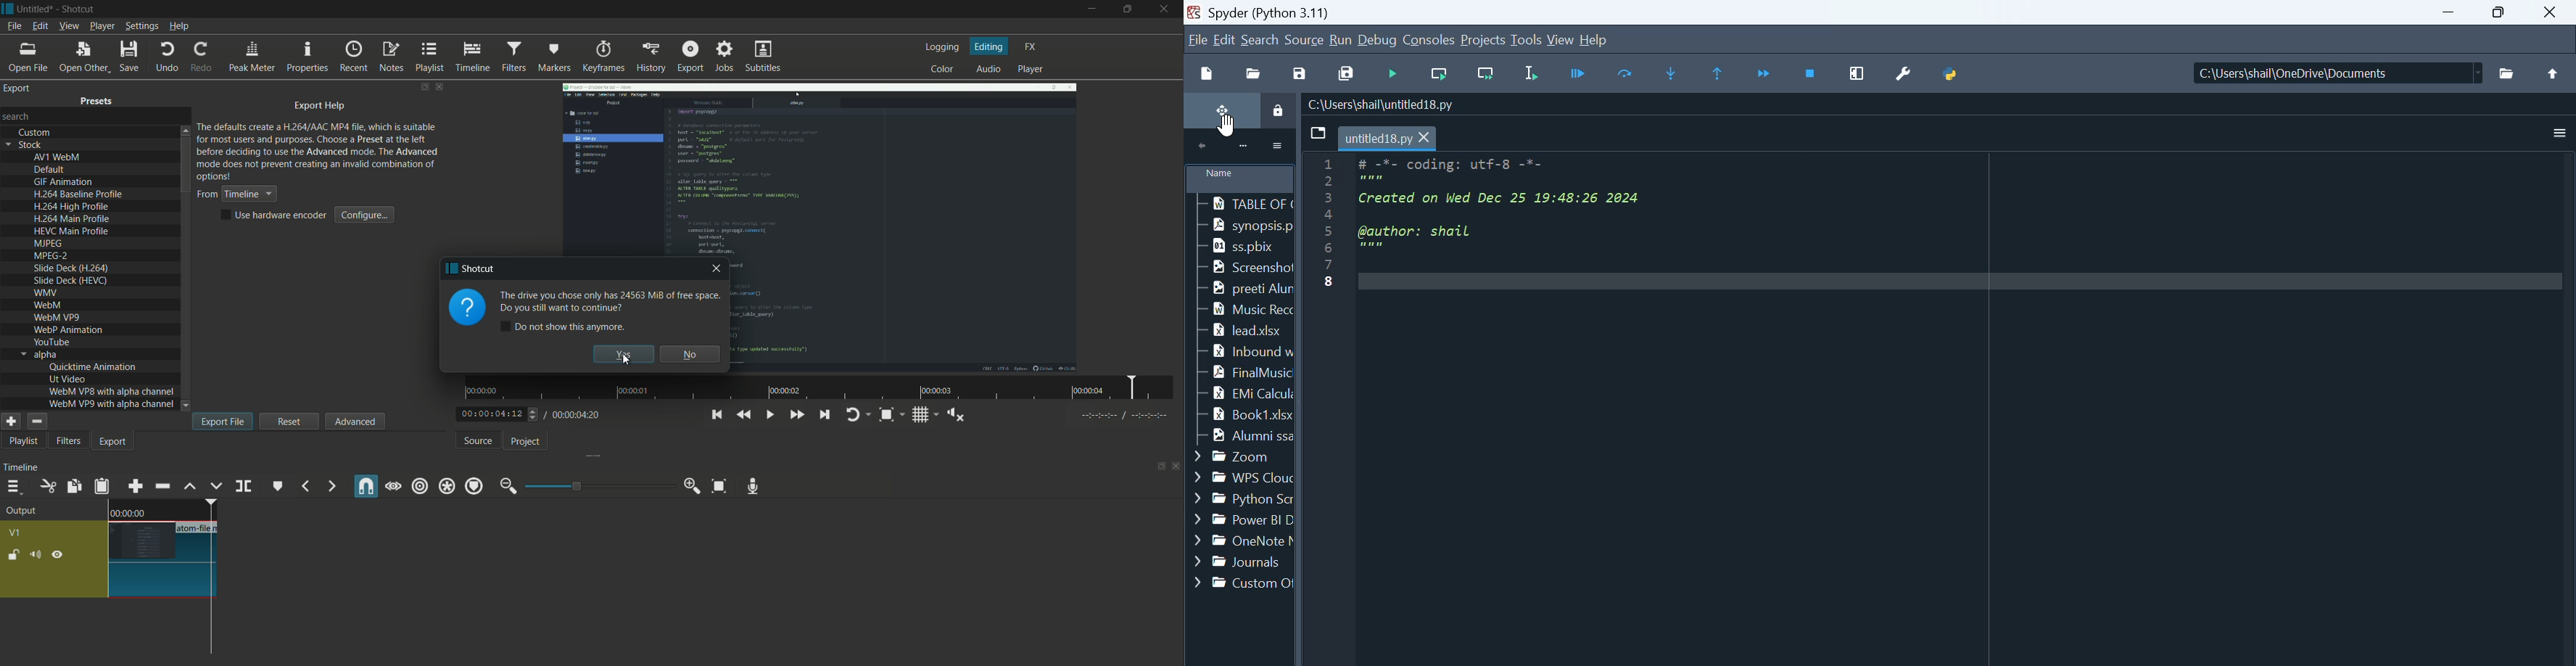 This screenshot has width=2576, height=672. I want to click on C:\users\shail\untitled18.py, so click(1382, 104).